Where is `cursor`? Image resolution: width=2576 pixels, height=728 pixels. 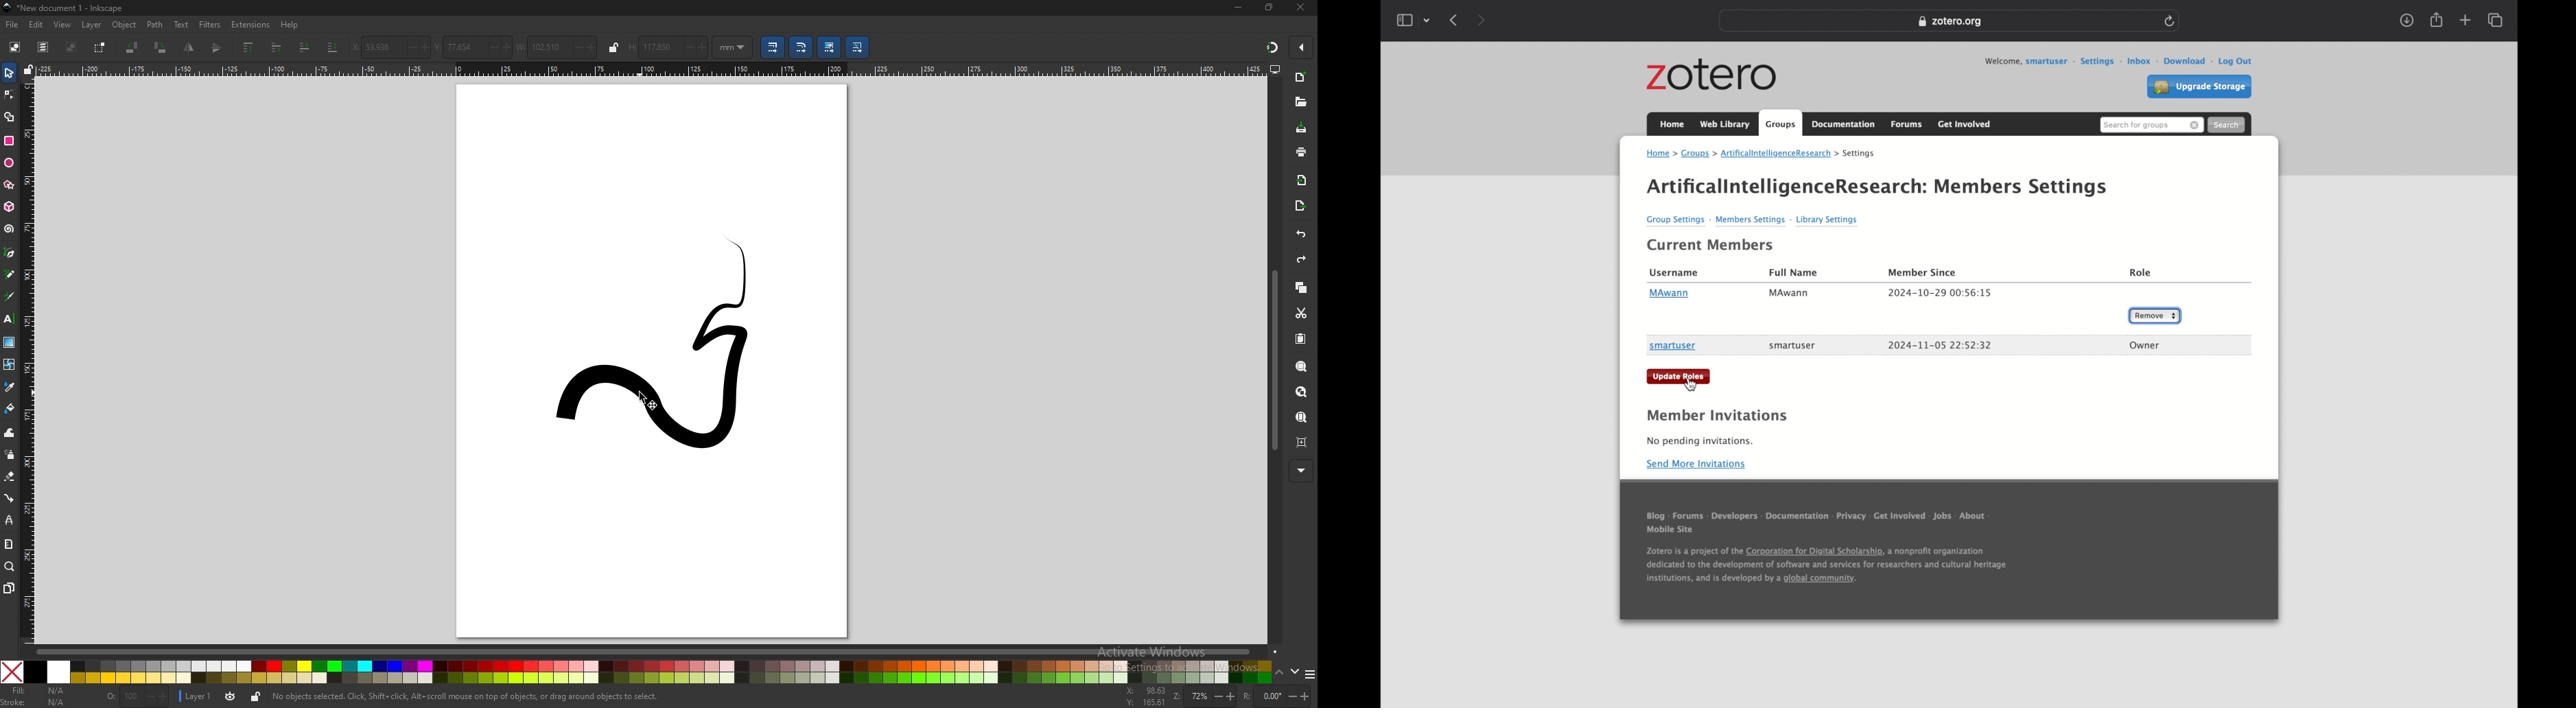 cursor is located at coordinates (1691, 385).